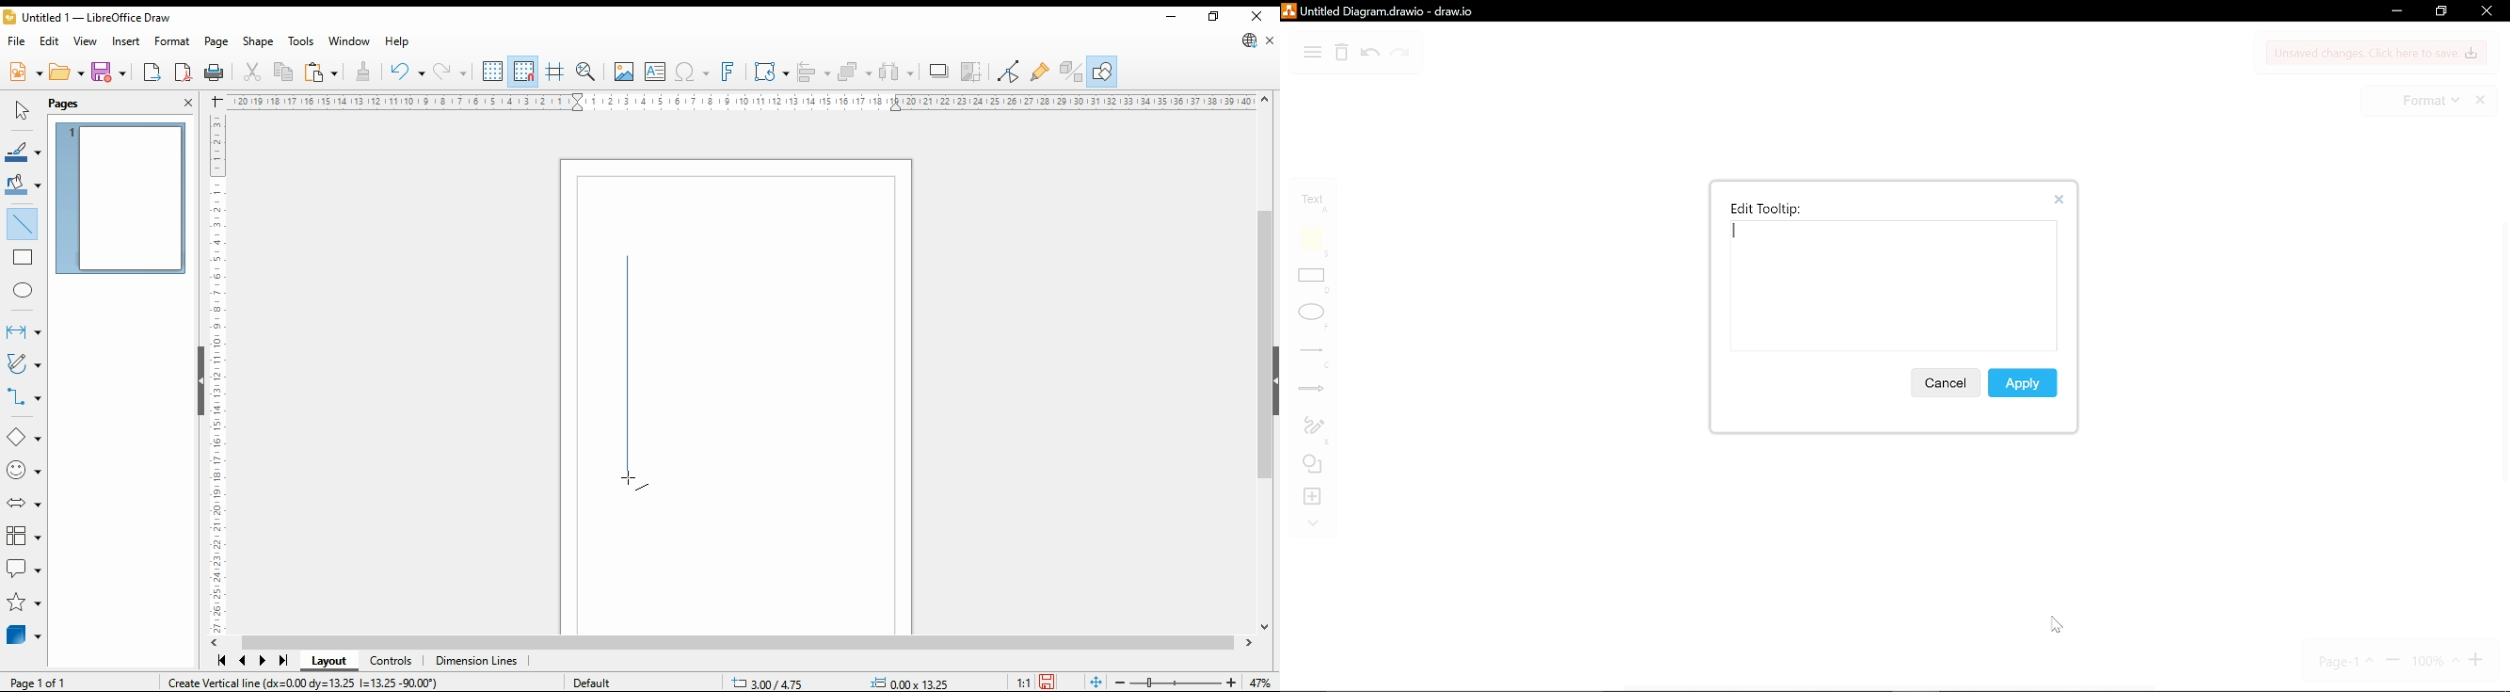  Describe the element at coordinates (2479, 660) in the screenshot. I see `zoom in` at that location.